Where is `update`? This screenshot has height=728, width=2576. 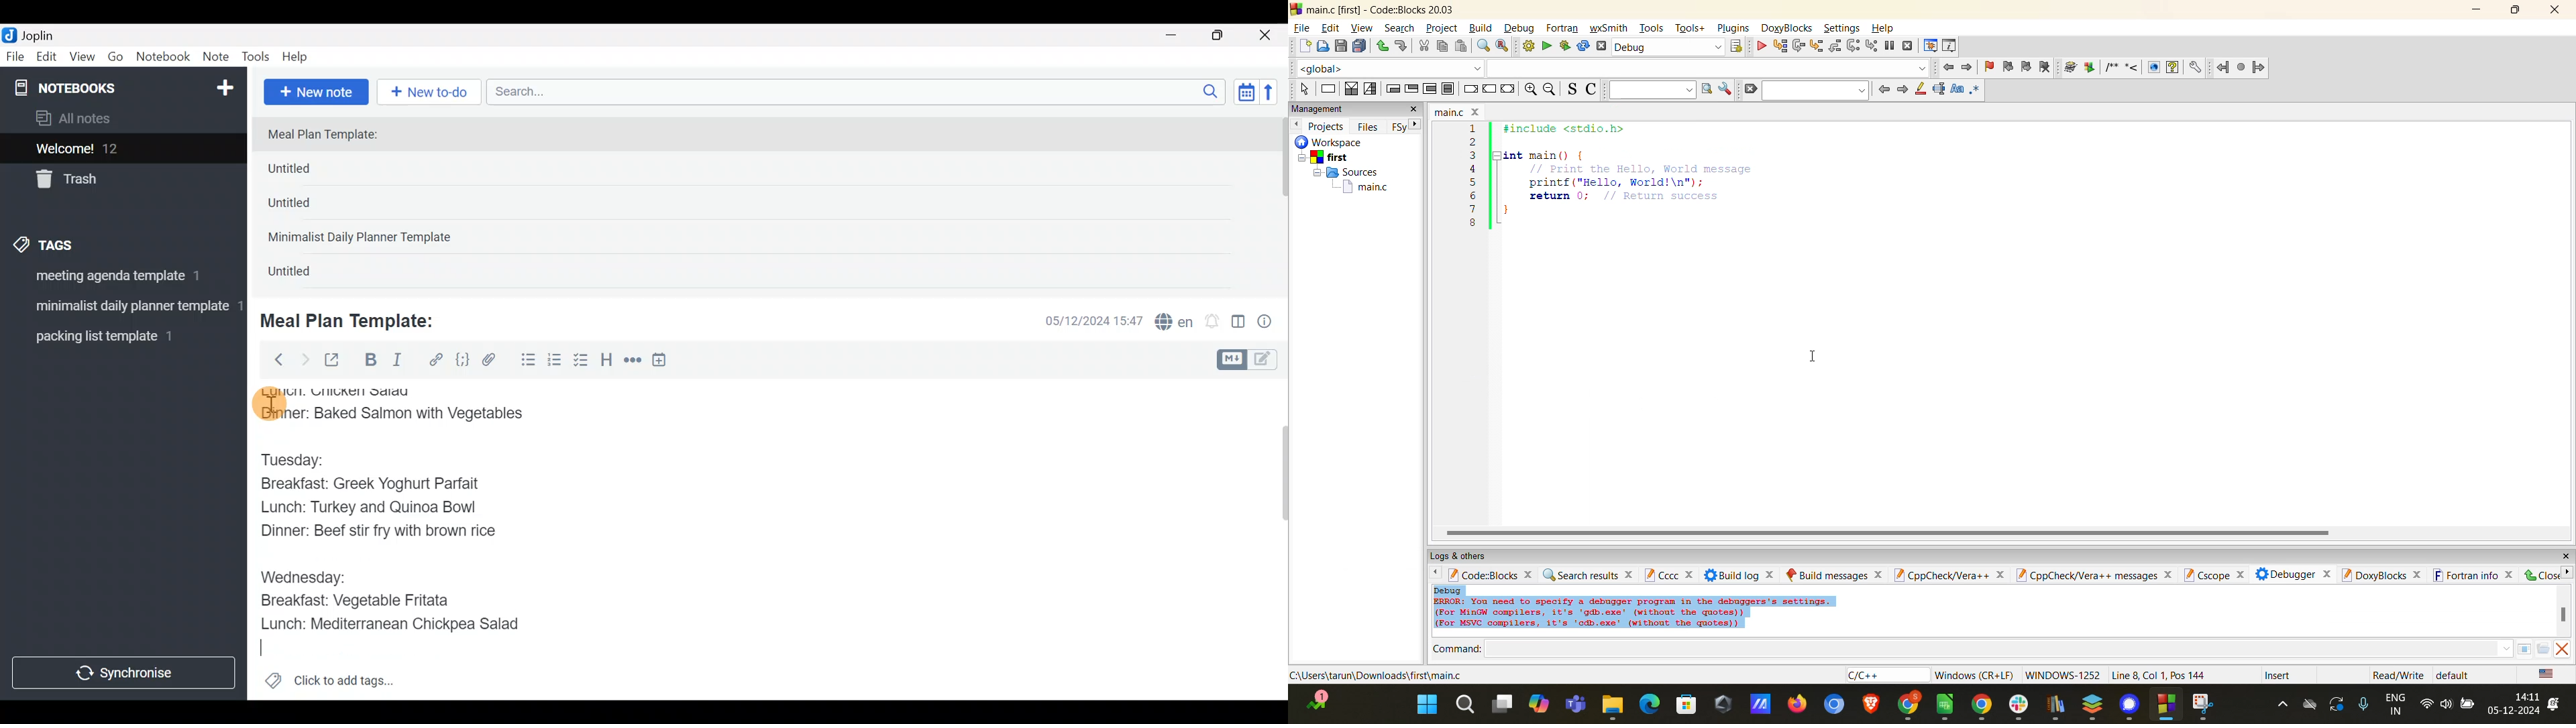 update is located at coordinates (2337, 705).